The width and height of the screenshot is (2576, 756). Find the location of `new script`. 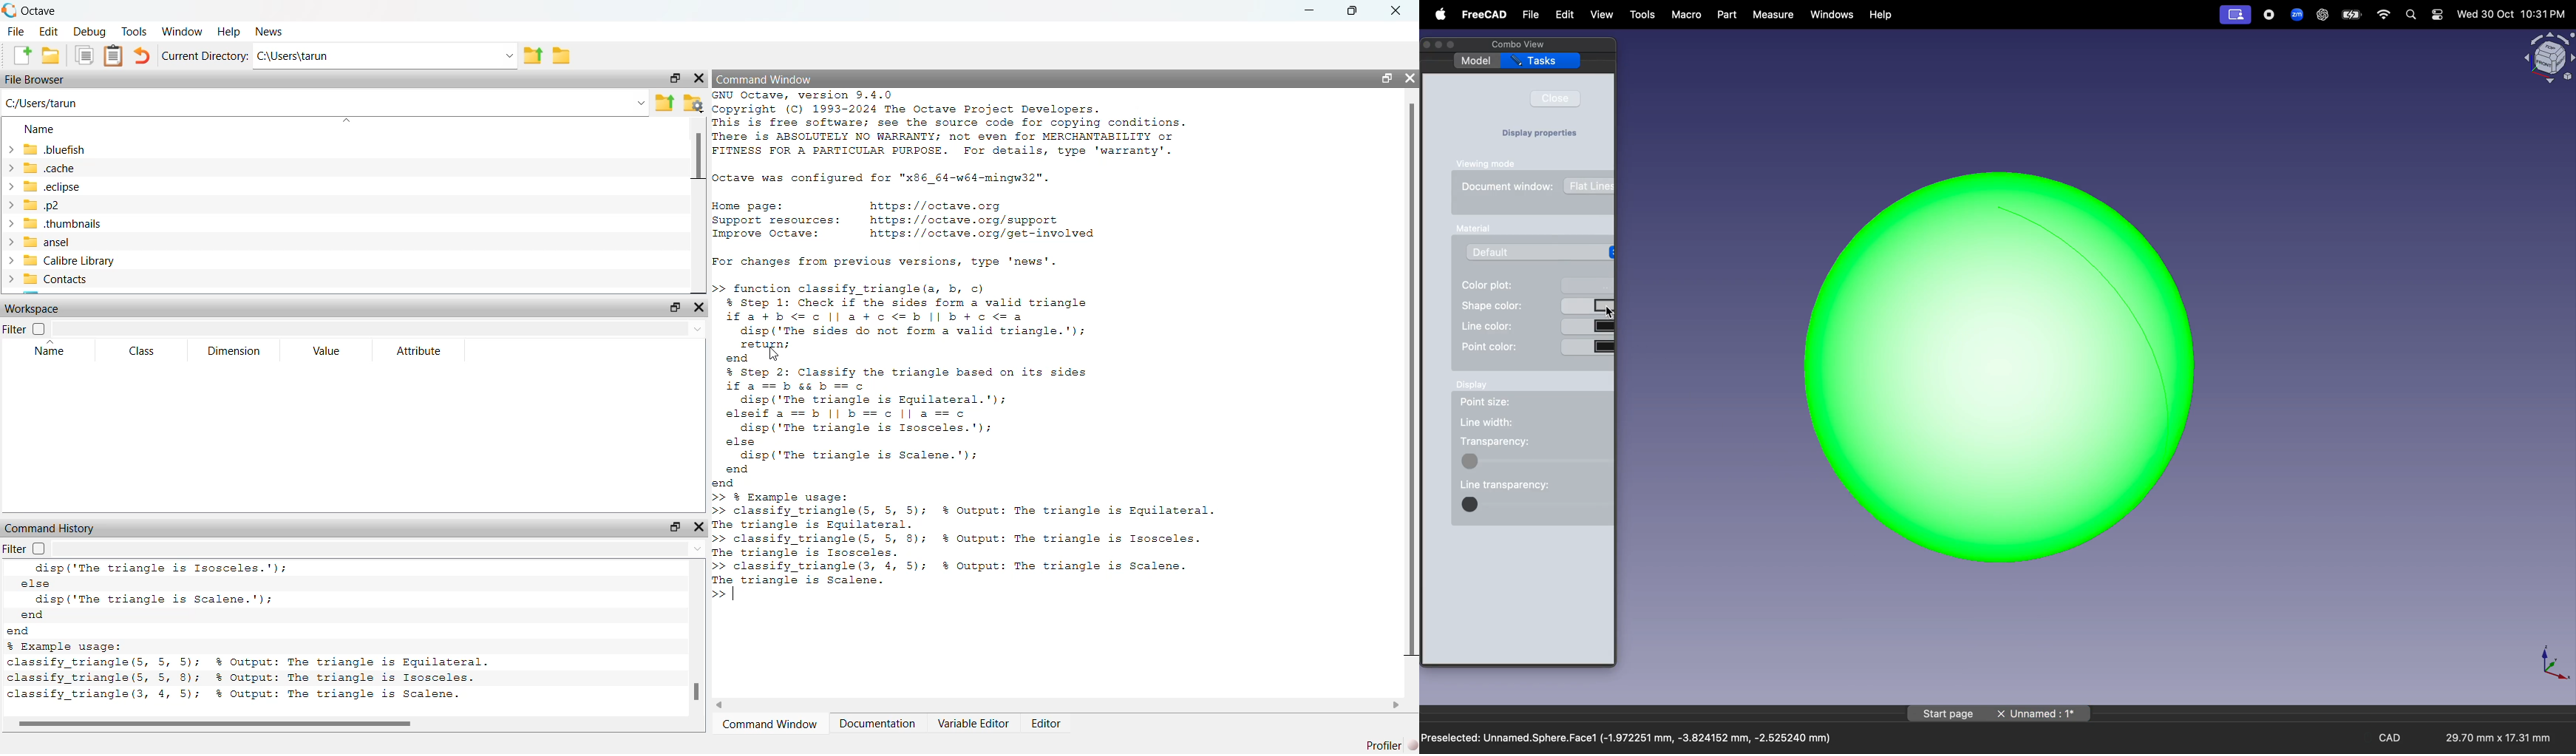

new script is located at coordinates (18, 55).